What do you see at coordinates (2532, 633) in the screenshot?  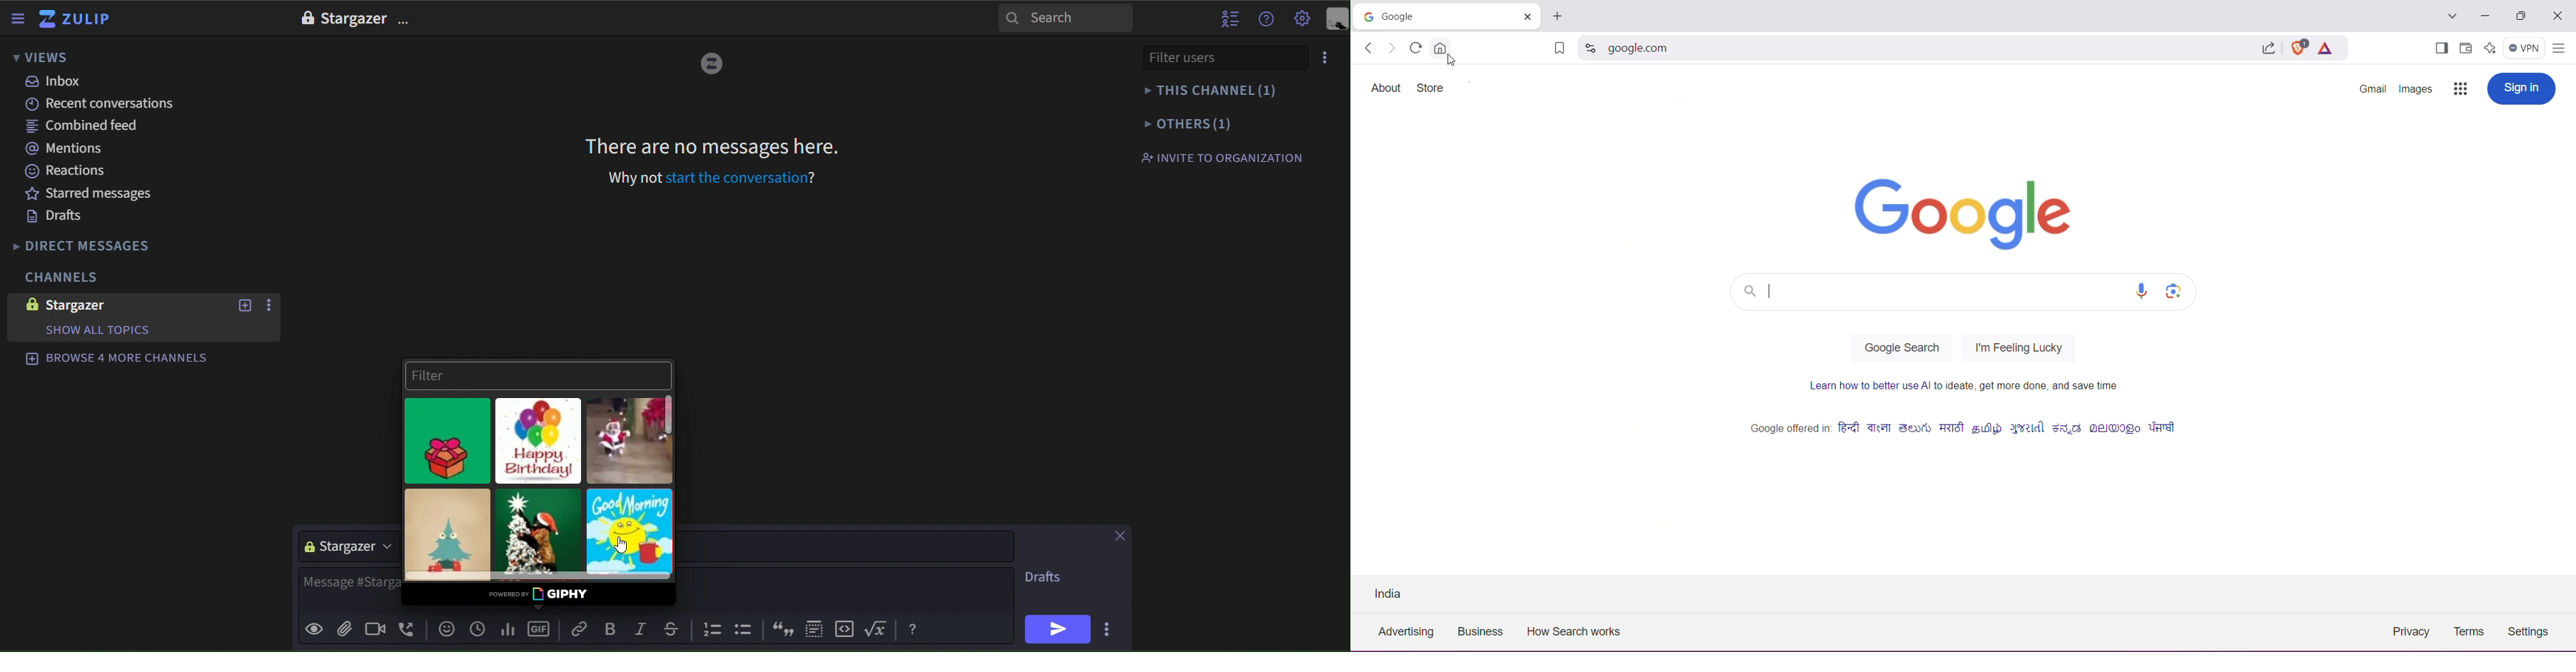 I see `Settings` at bounding box center [2532, 633].